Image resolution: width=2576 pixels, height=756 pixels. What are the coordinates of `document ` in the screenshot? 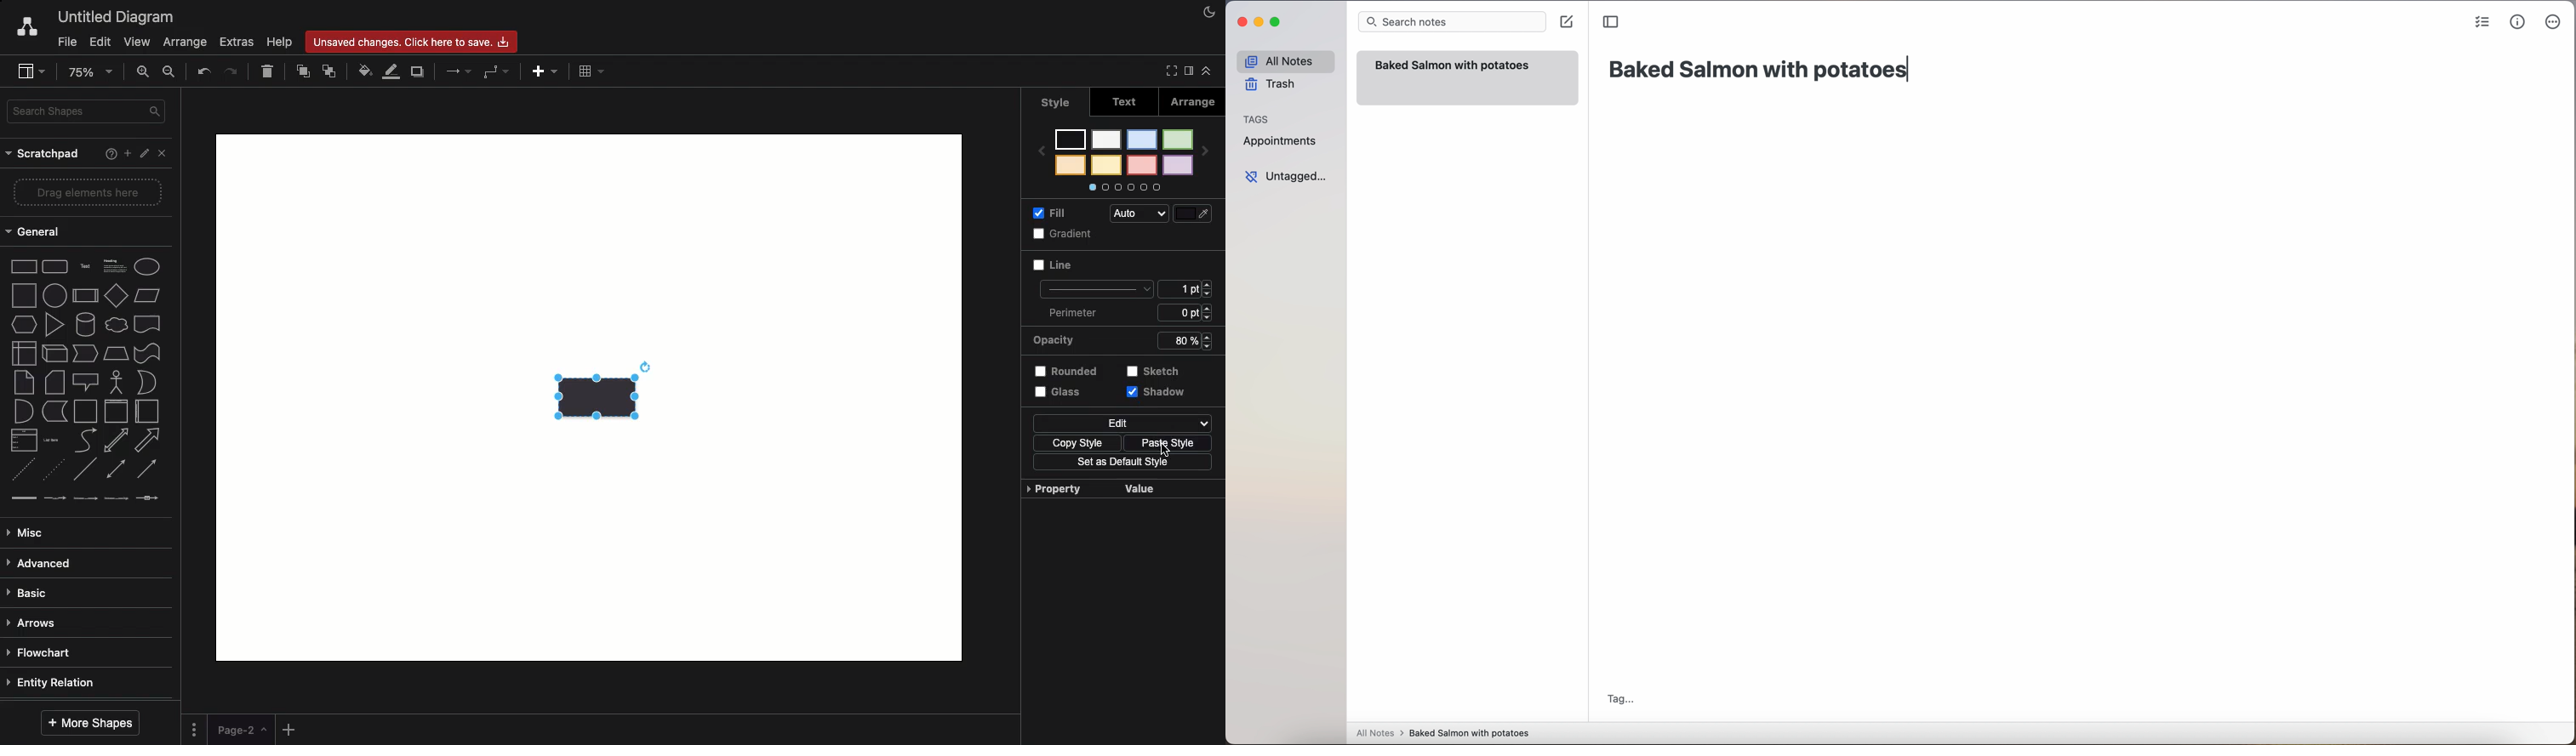 It's located at (147, 324).